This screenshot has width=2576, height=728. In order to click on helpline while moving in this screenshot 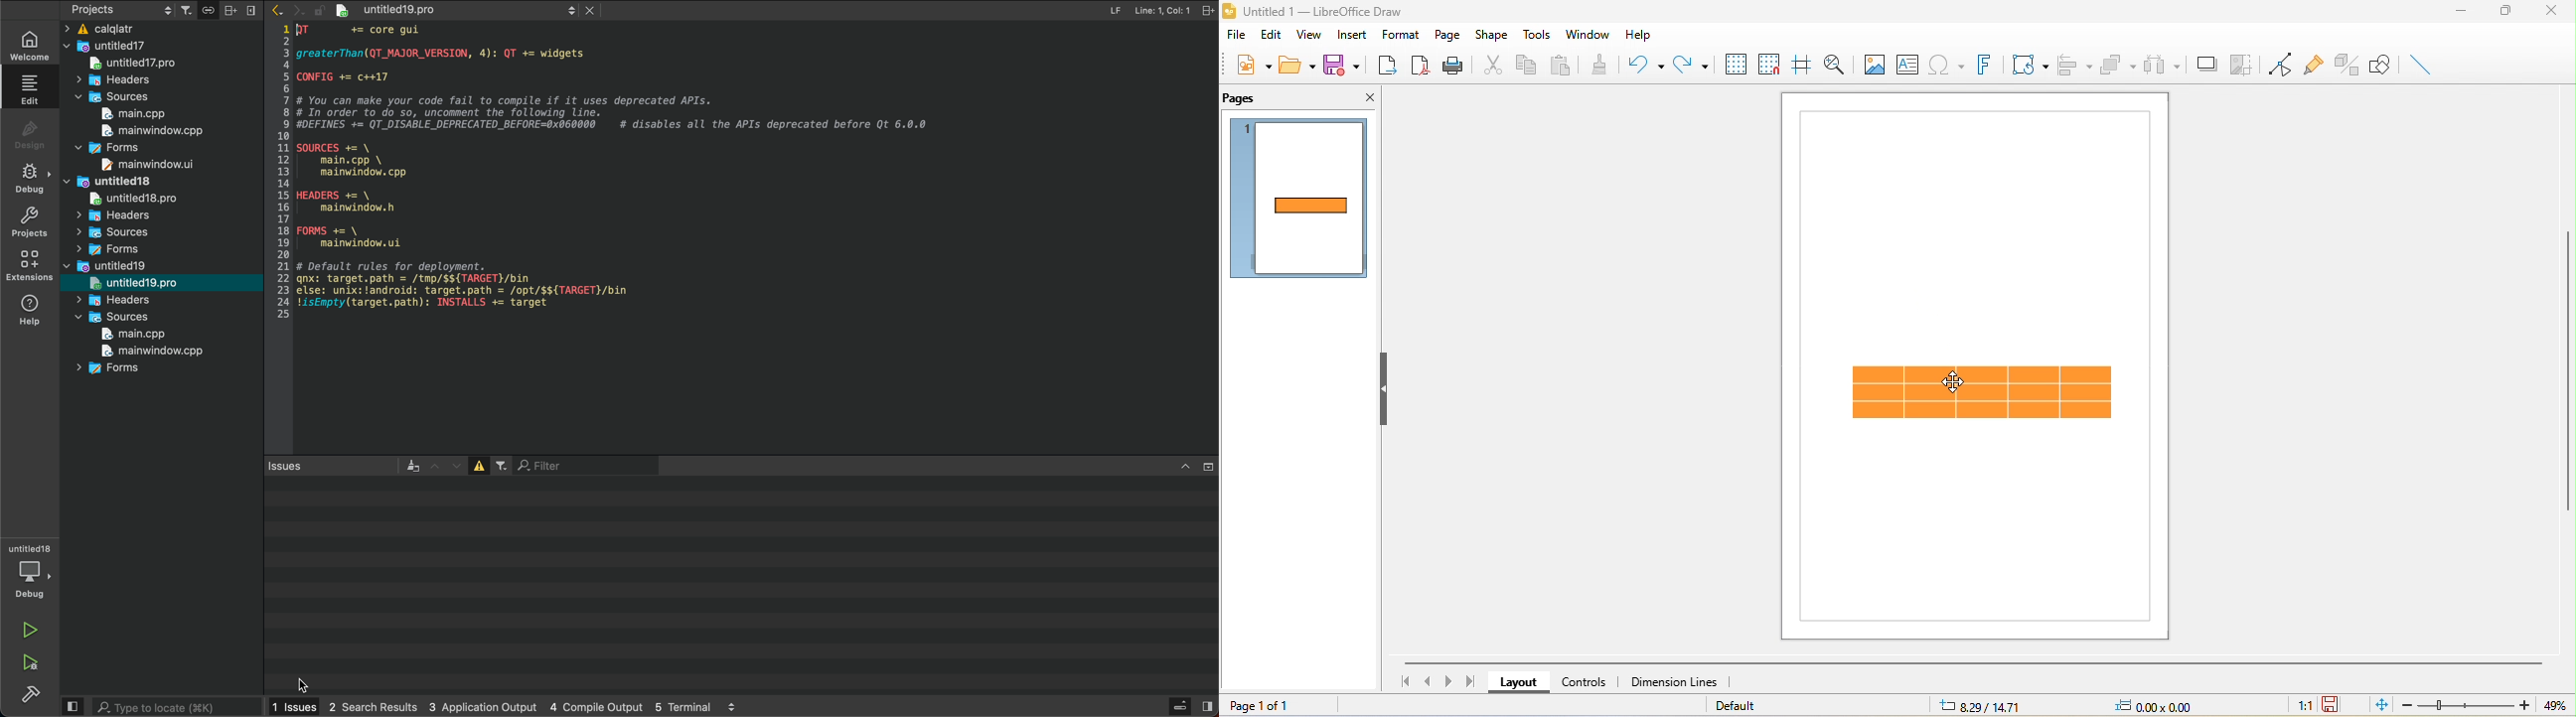, I will do `click(1802, 65)`.